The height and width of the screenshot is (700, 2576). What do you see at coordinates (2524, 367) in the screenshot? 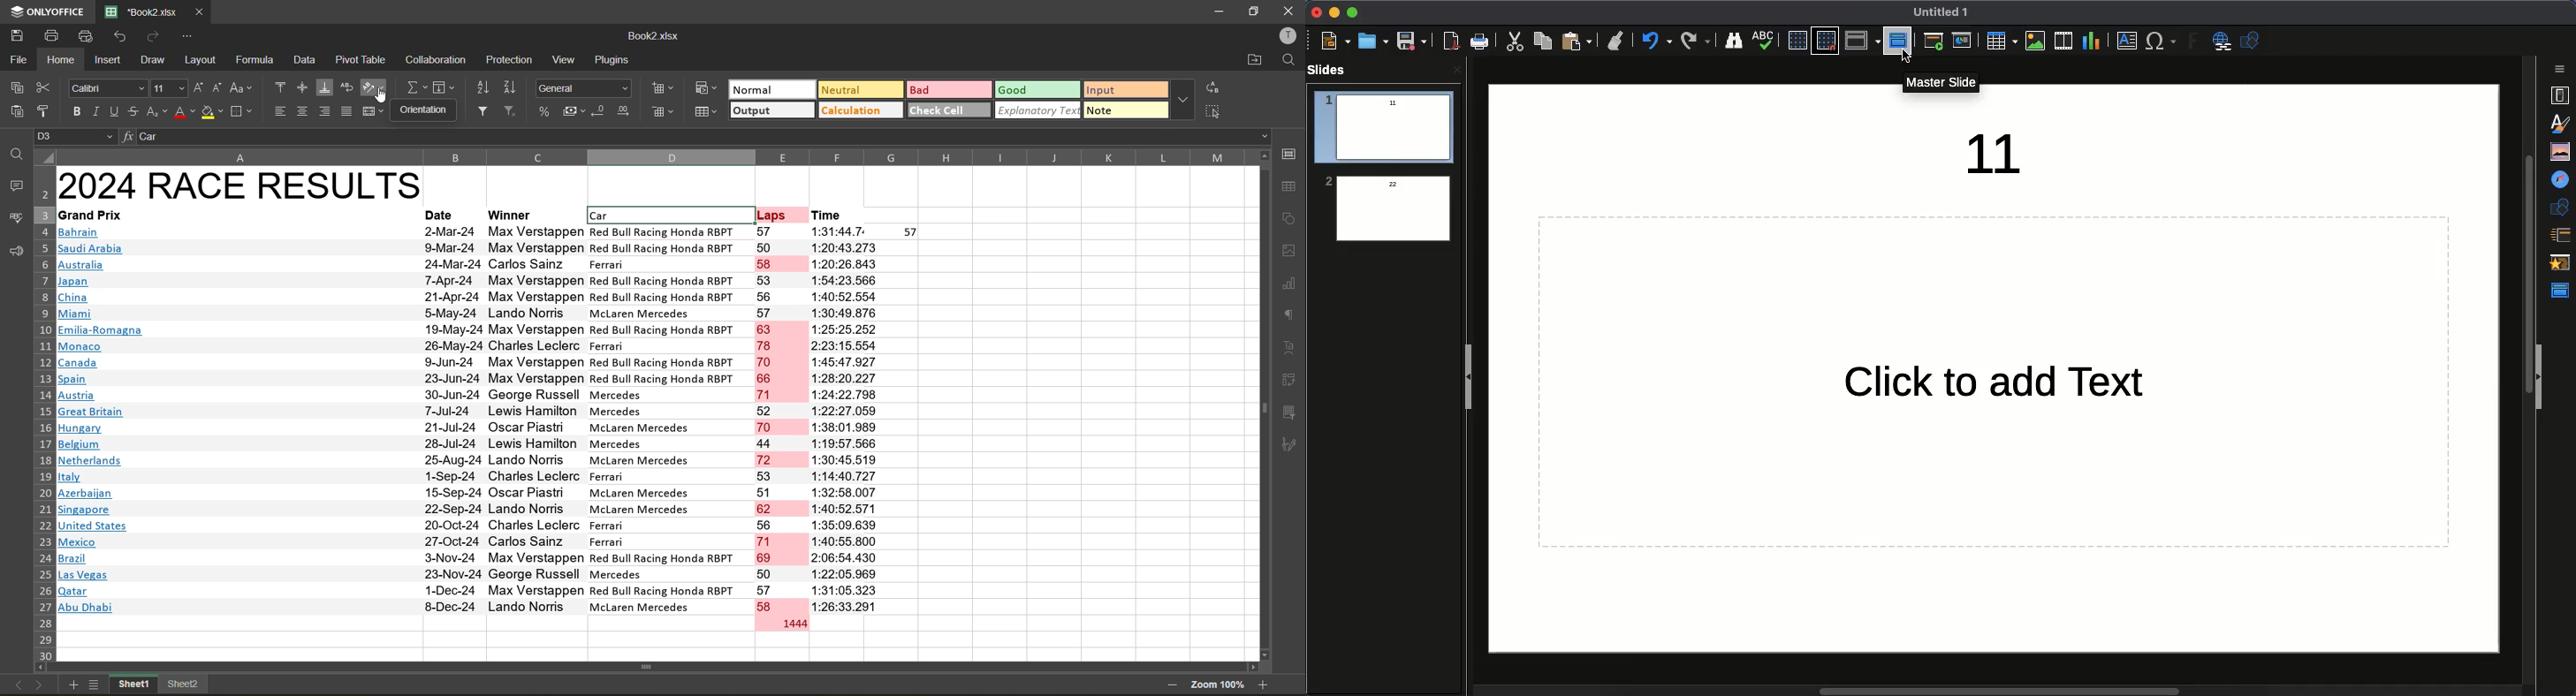
I see `Scroll` at bounding box center [2524, 367].